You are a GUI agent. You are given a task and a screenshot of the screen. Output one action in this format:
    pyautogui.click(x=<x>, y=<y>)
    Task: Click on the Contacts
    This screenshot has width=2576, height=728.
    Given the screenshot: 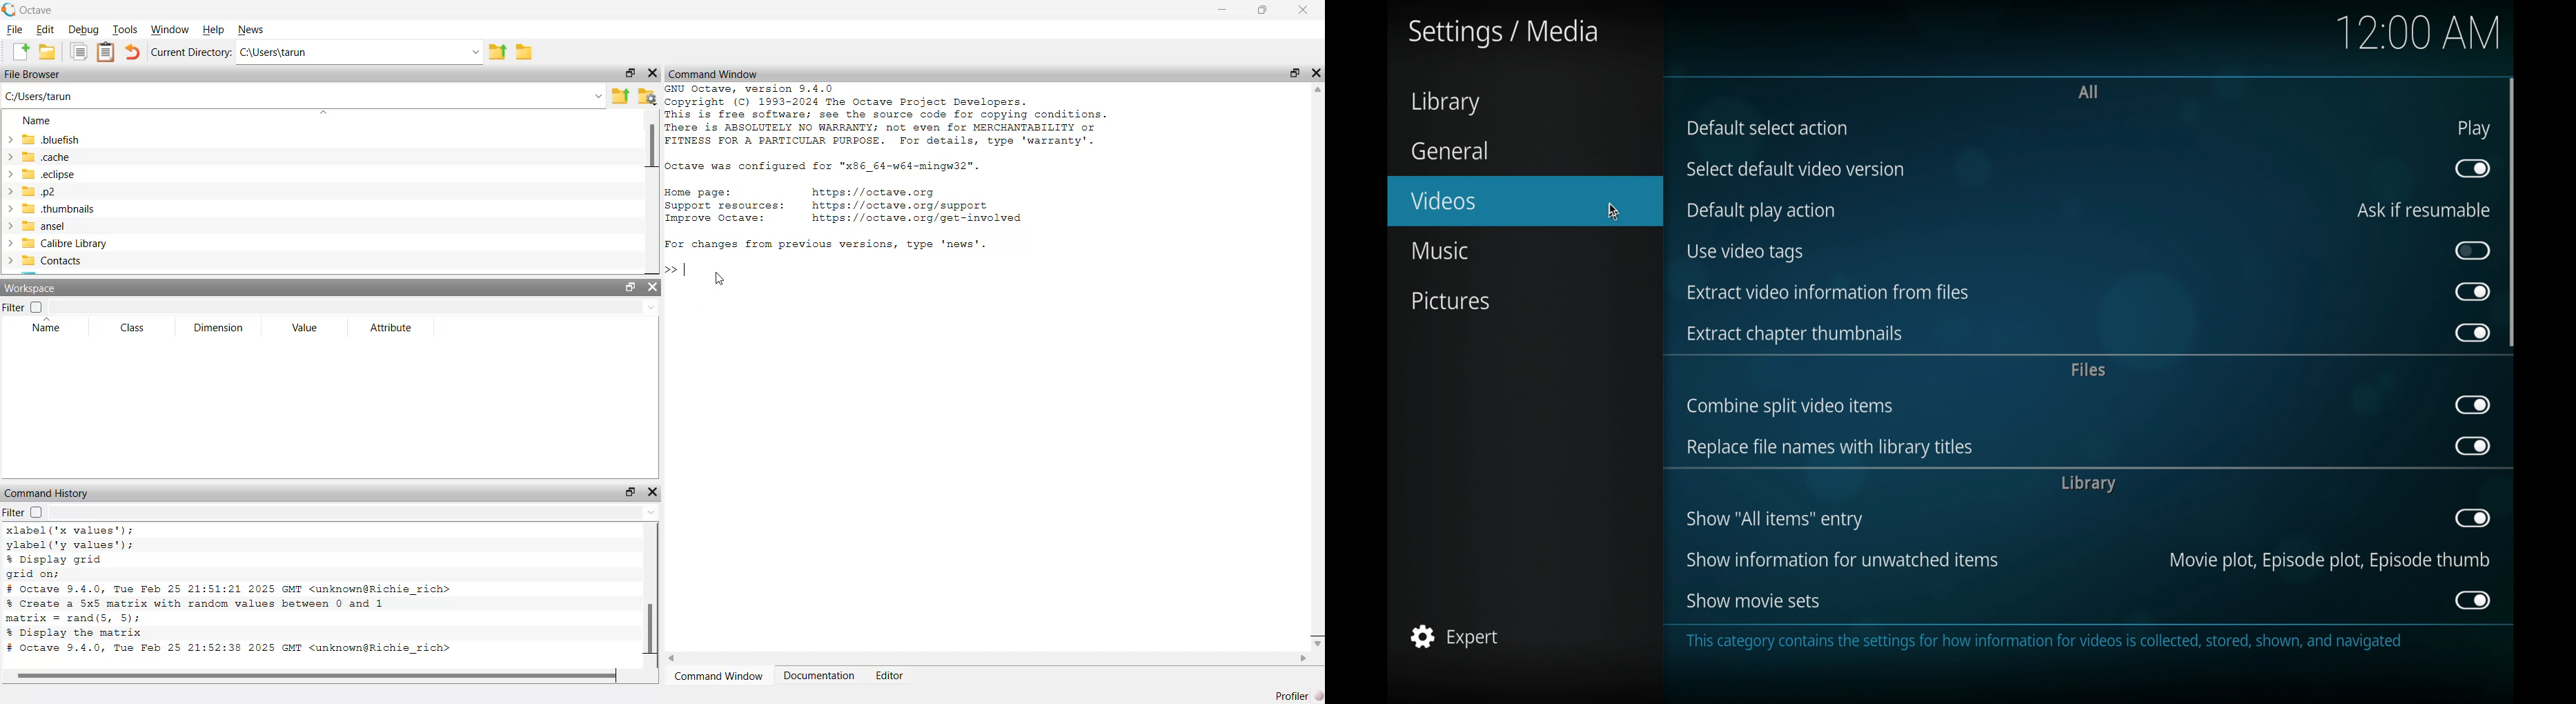 What is the action you would take?
    pyautogui.click(x=65, y=262)
    